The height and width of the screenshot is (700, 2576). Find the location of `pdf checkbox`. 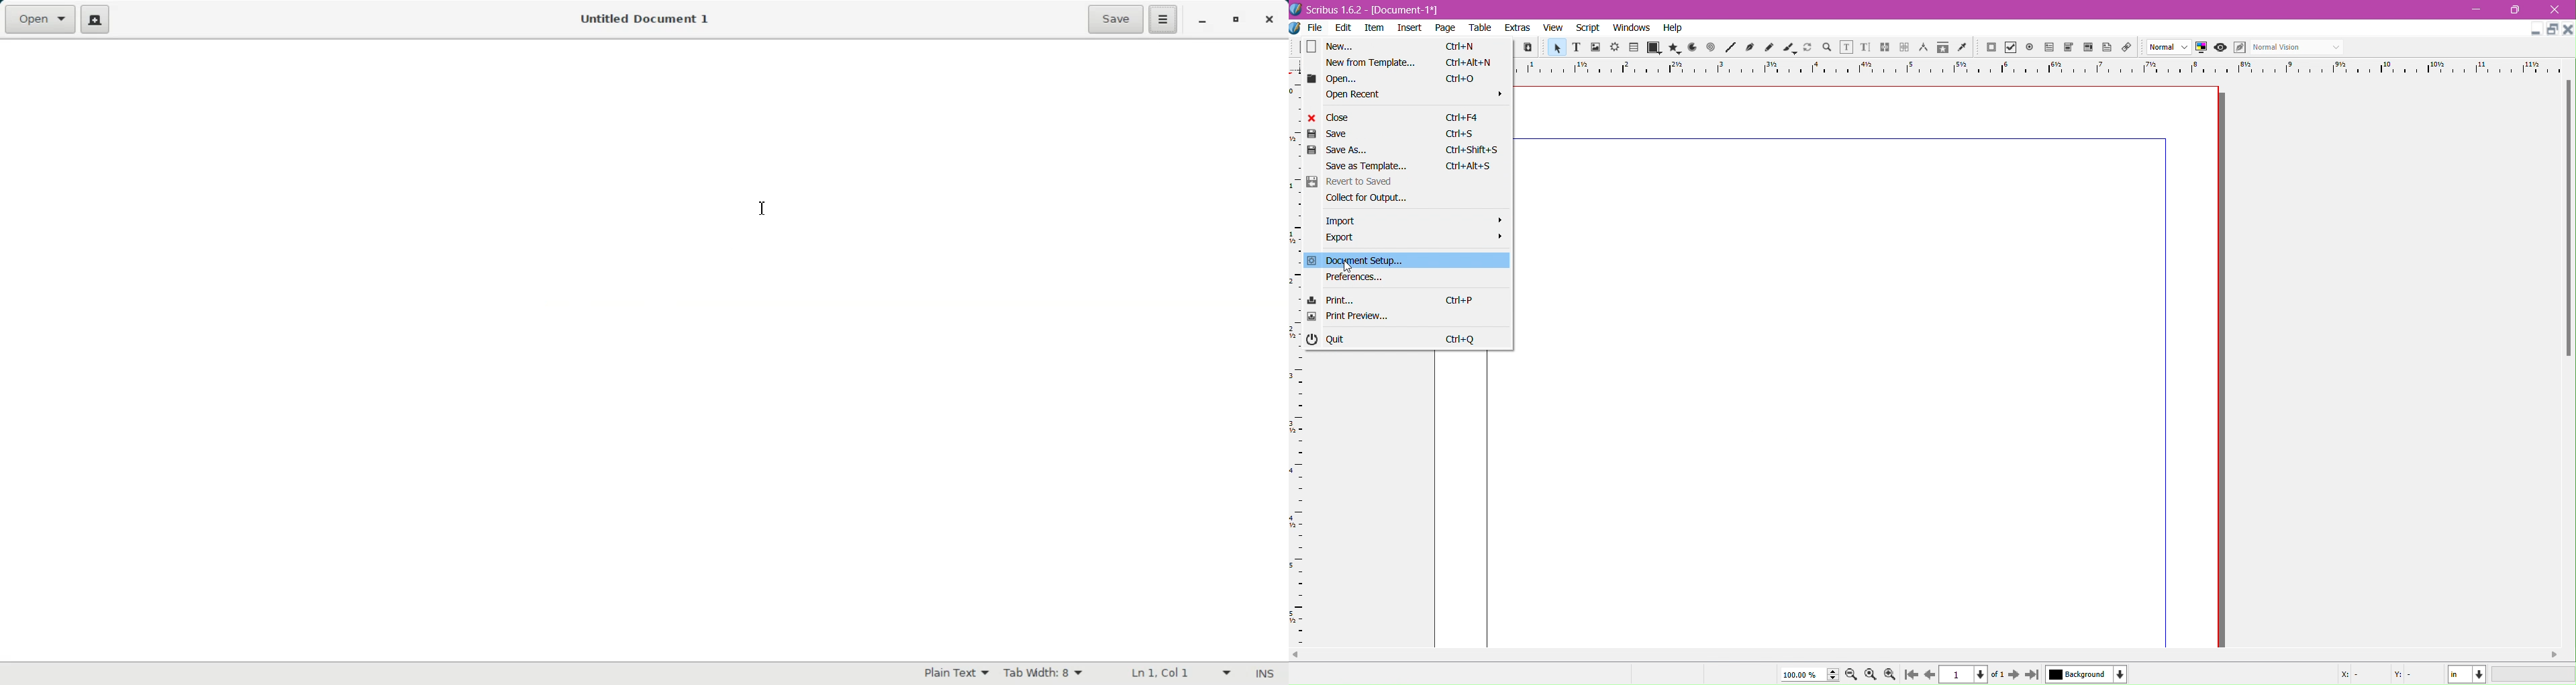

pdf checkbox is located at coordinates (2048, 48).